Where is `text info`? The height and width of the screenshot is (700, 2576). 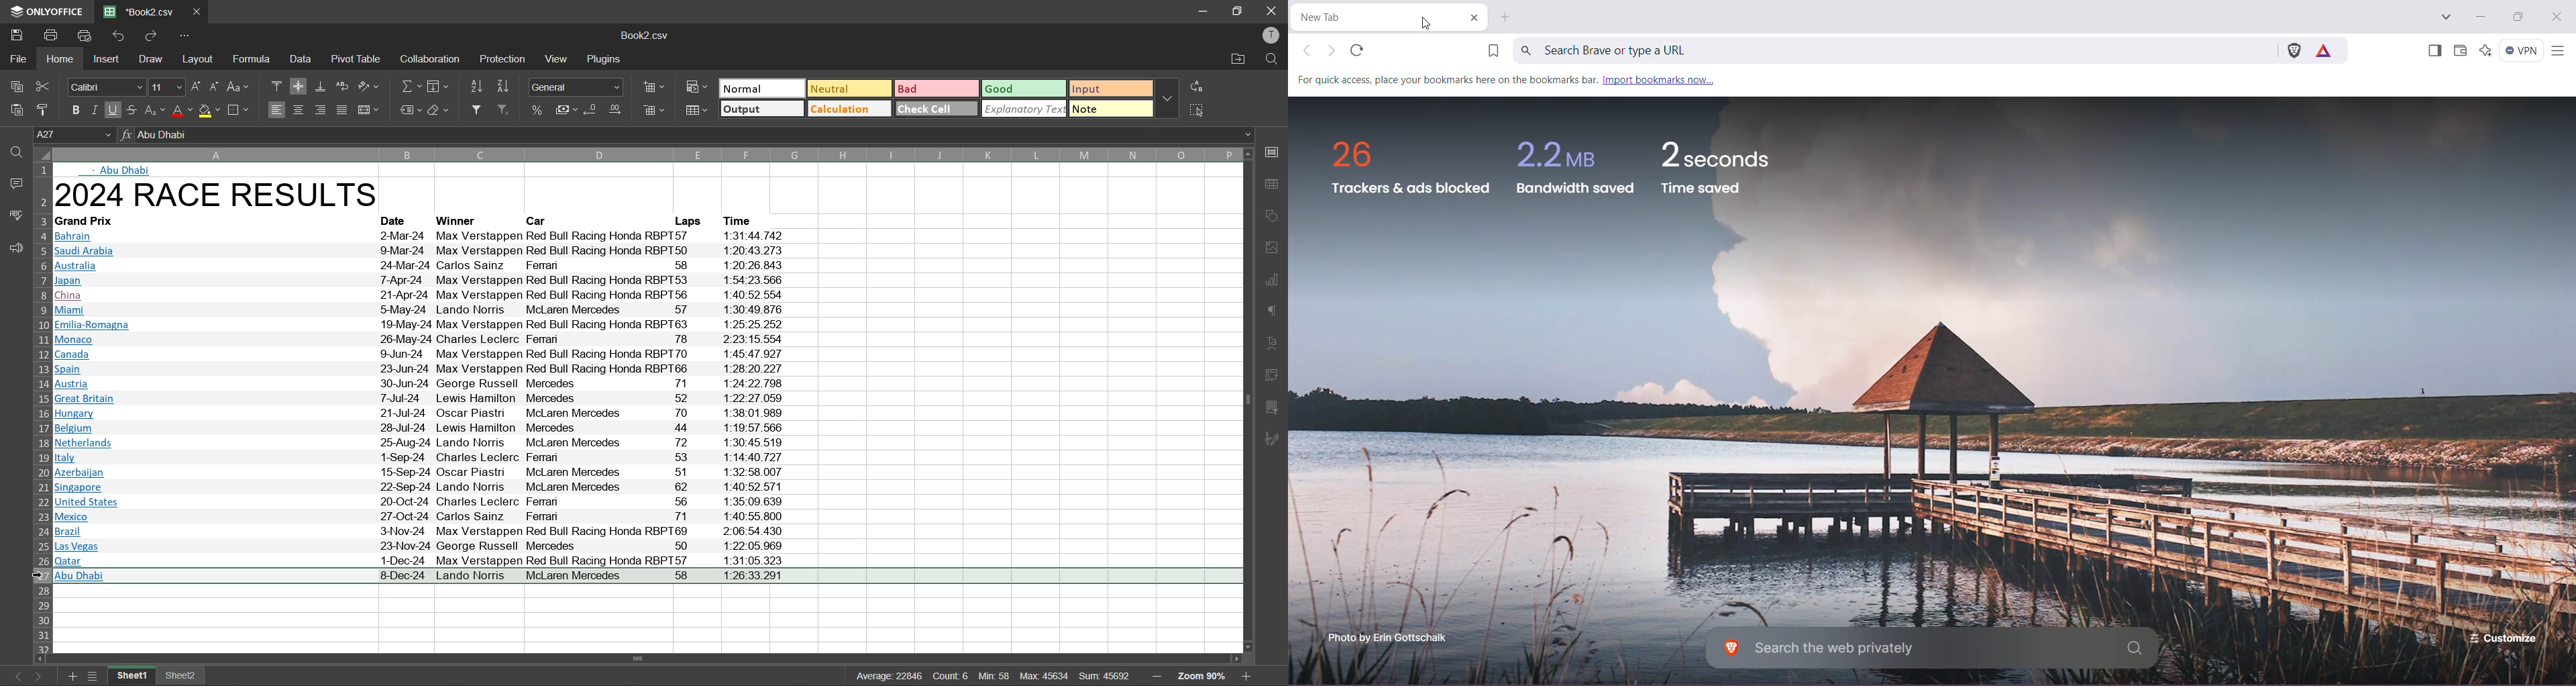
text info is located at coordinates (418, 473).